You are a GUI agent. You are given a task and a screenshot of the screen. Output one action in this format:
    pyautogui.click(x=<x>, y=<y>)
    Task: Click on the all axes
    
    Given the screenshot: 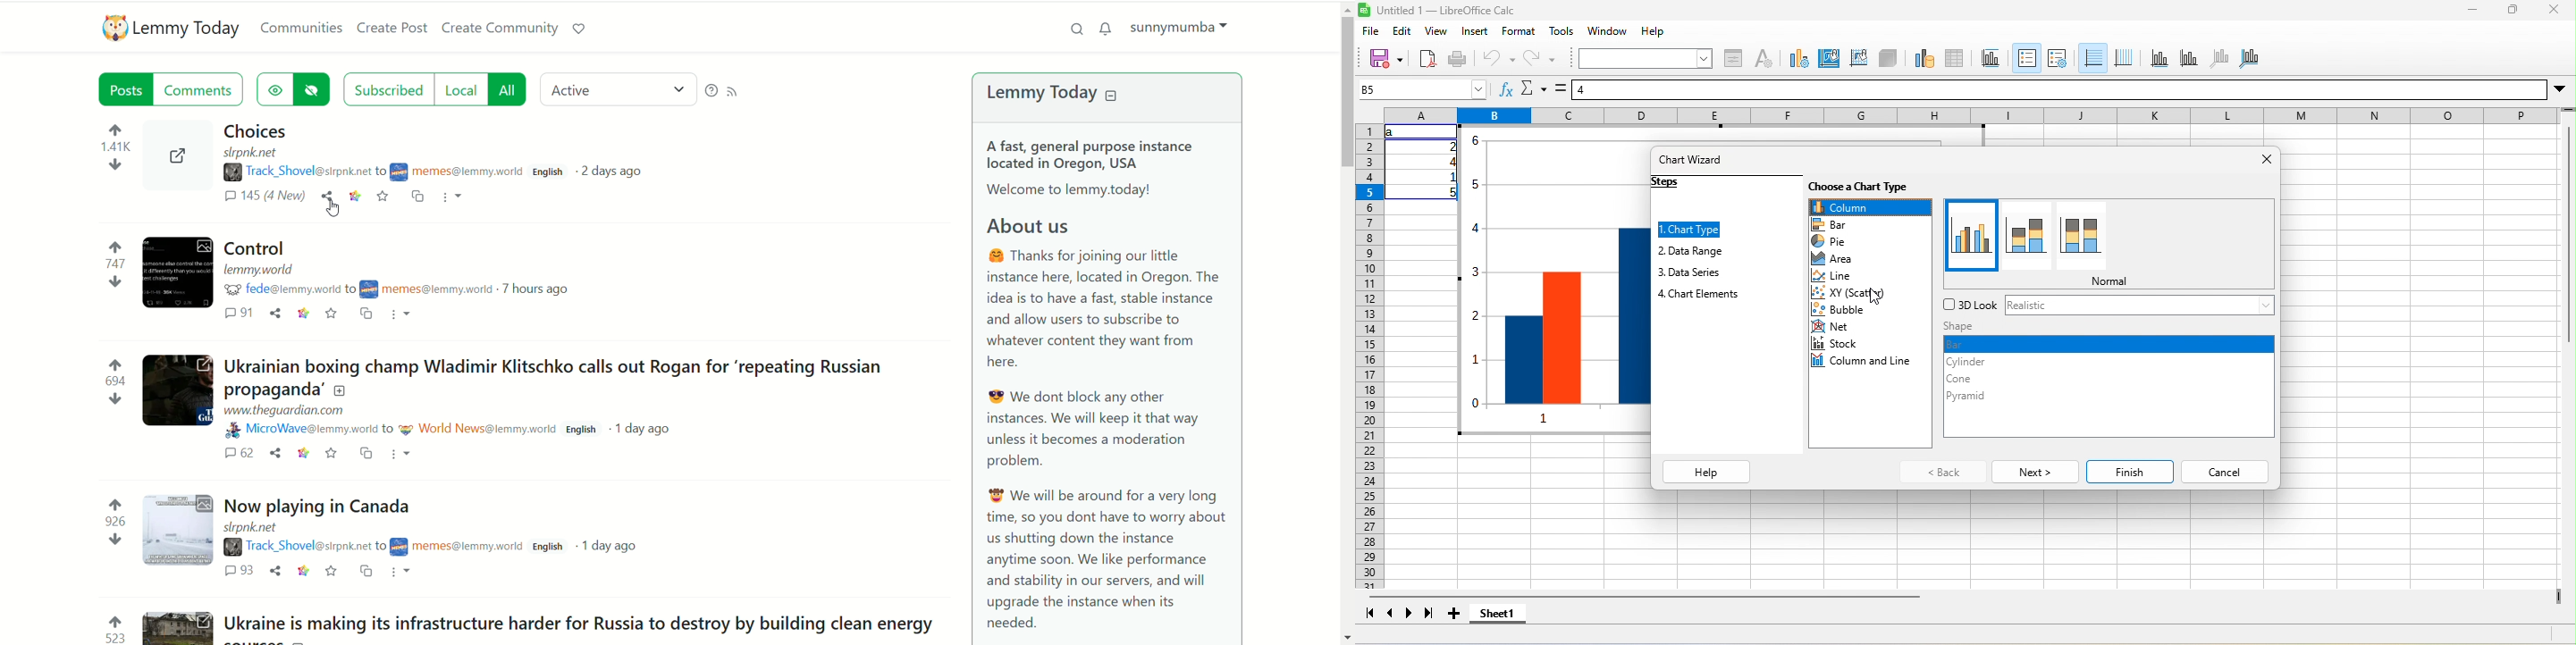 What is the action you would take?
    pyautogui.click(x=2249, y=60)
    